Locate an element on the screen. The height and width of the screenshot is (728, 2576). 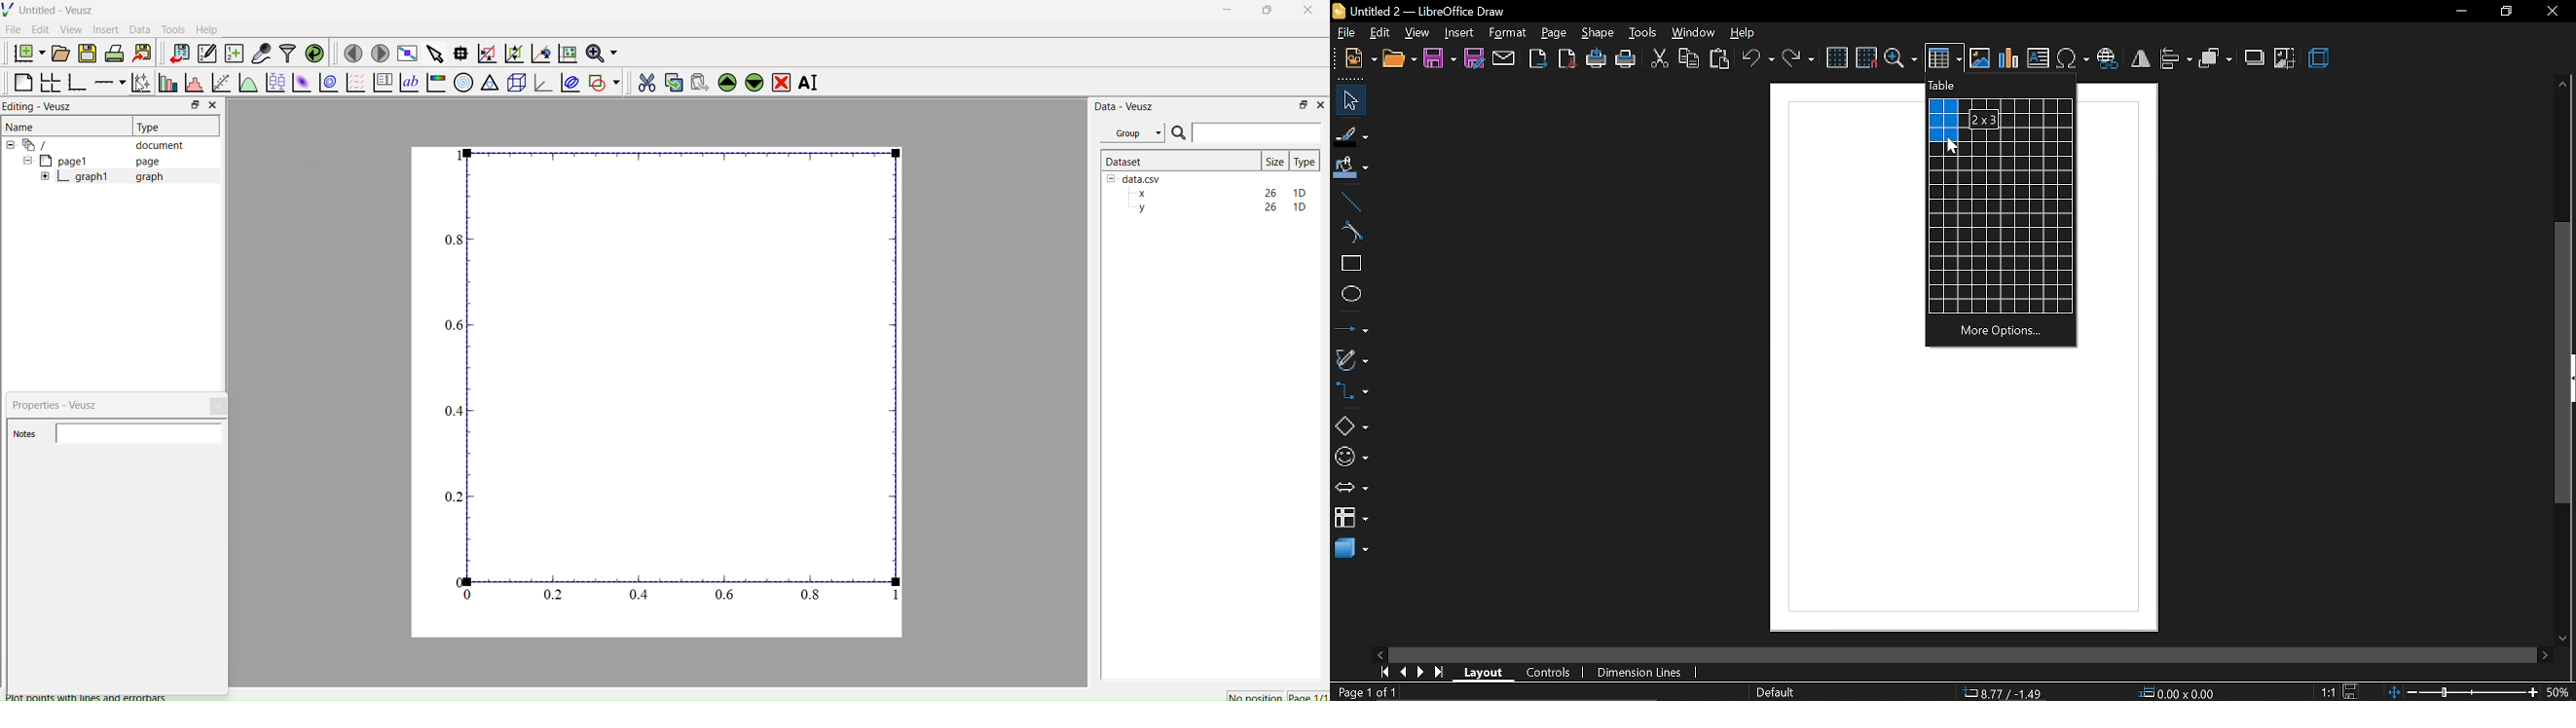
attach is located at coordinates (1503, 58).